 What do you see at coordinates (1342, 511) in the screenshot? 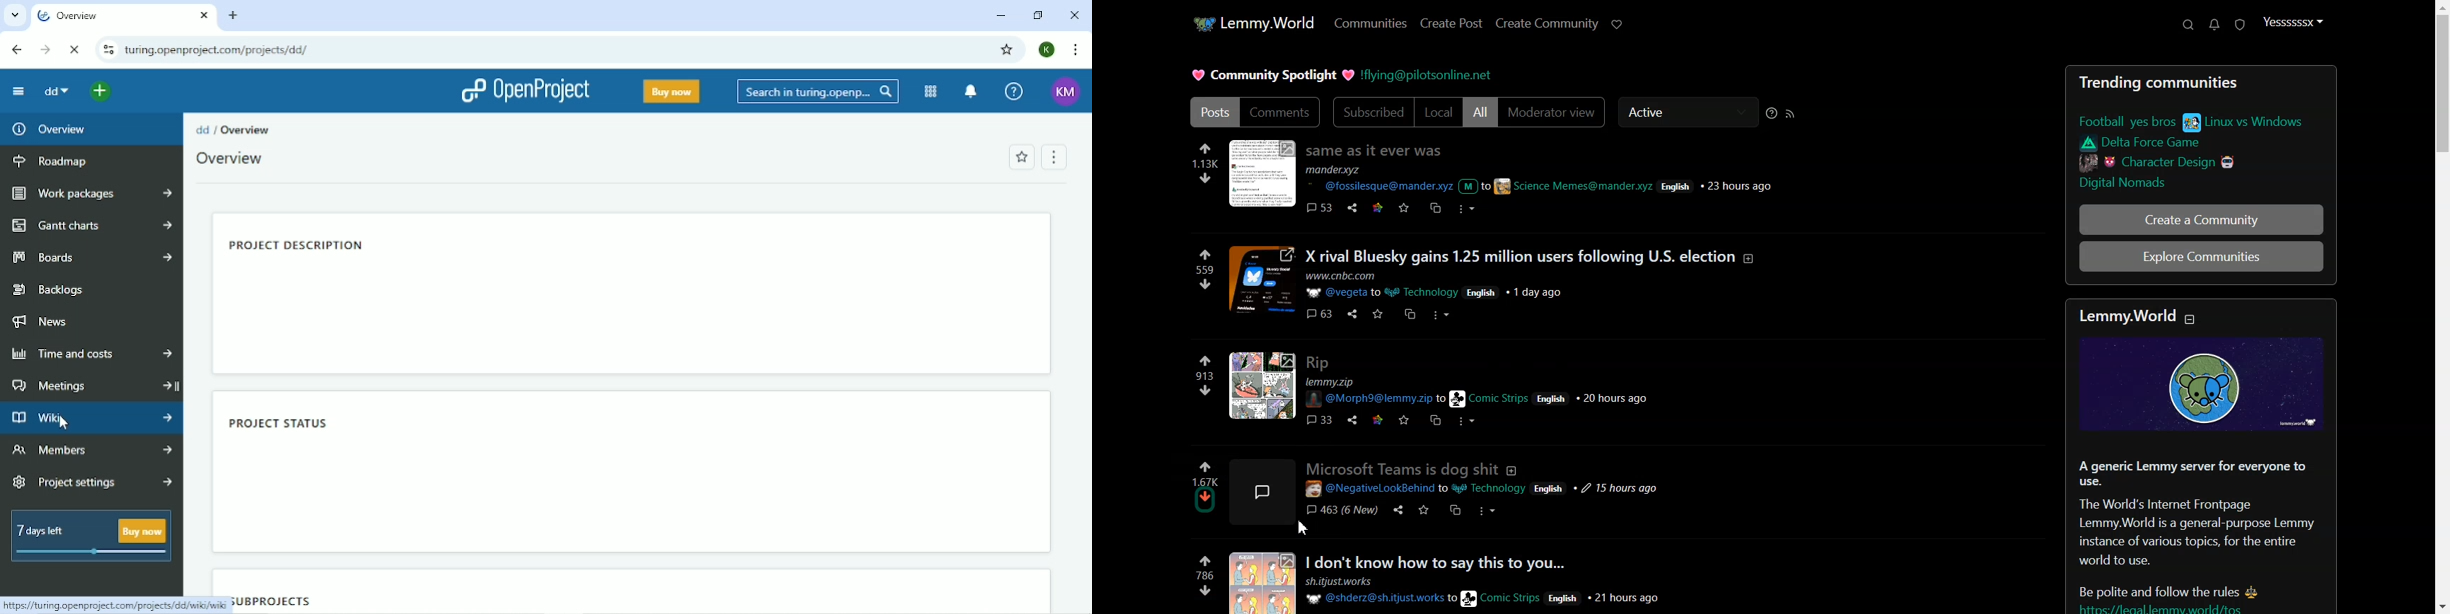
I see `comments` at bounding box center [1342, 511].